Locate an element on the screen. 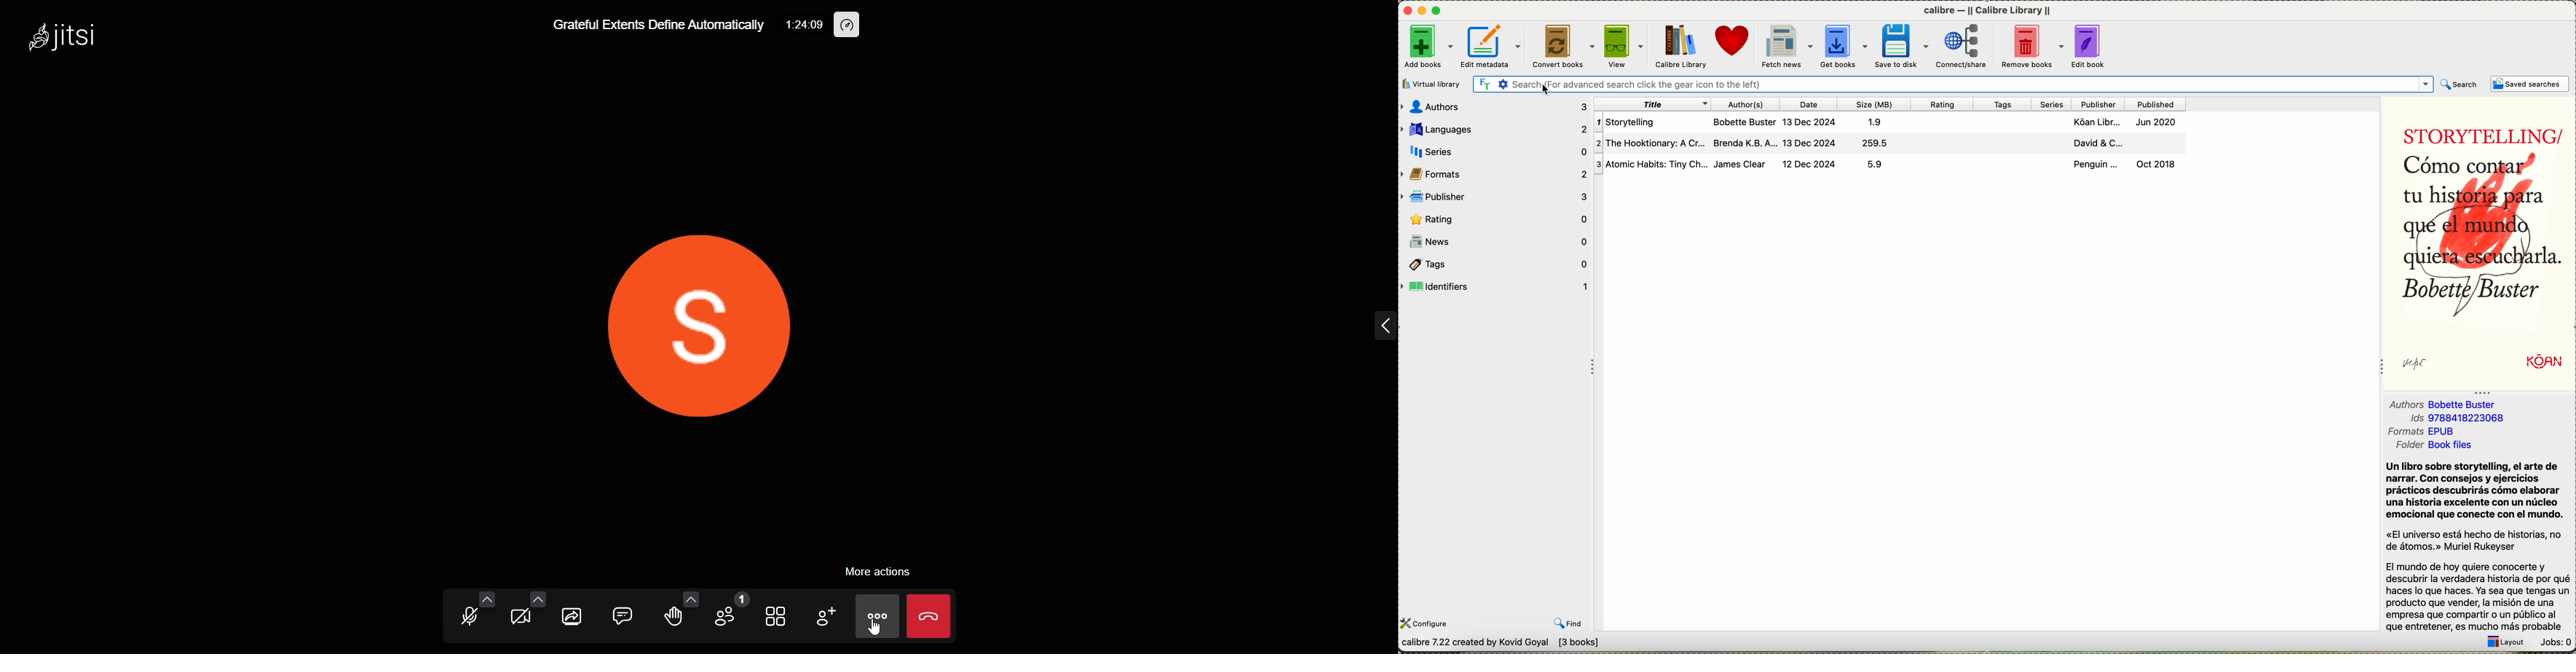 The width and height of the screenshot is (2576, 672). minimize  is located at coordinates (1424, 11).